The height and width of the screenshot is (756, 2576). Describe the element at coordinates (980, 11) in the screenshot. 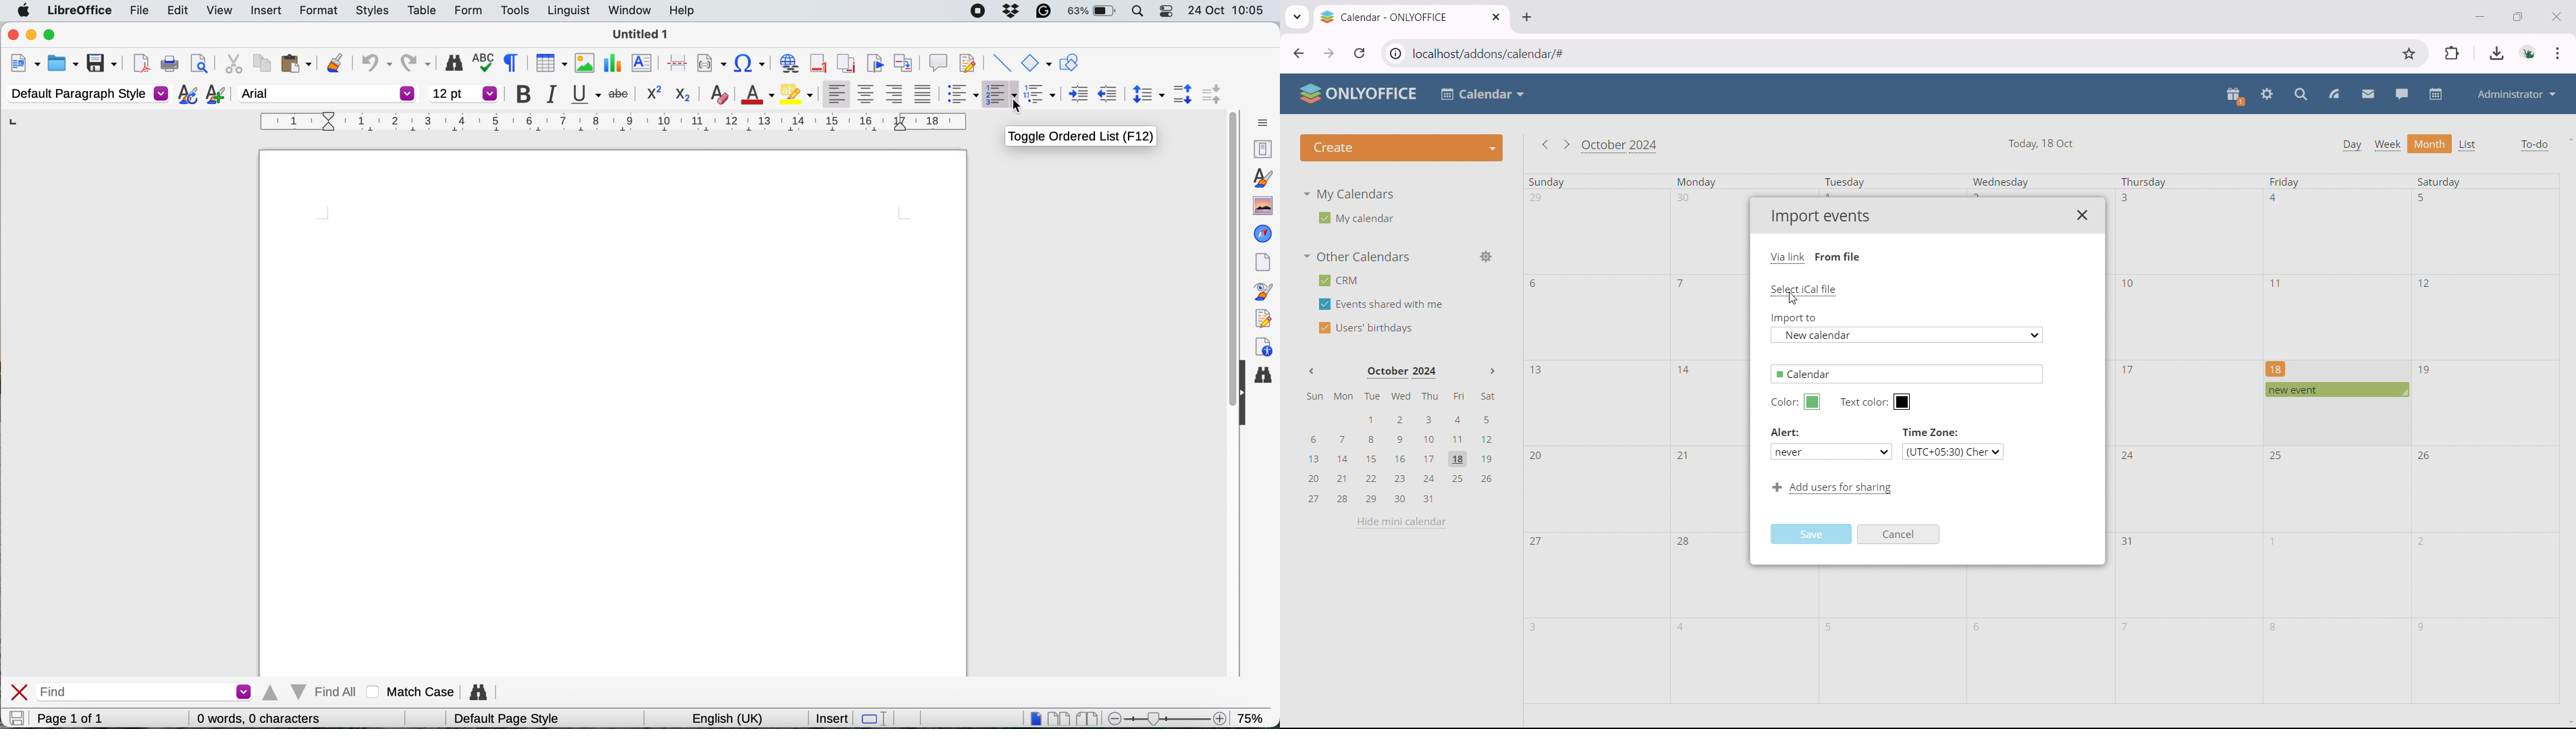

I see `screen recorder` at that location.